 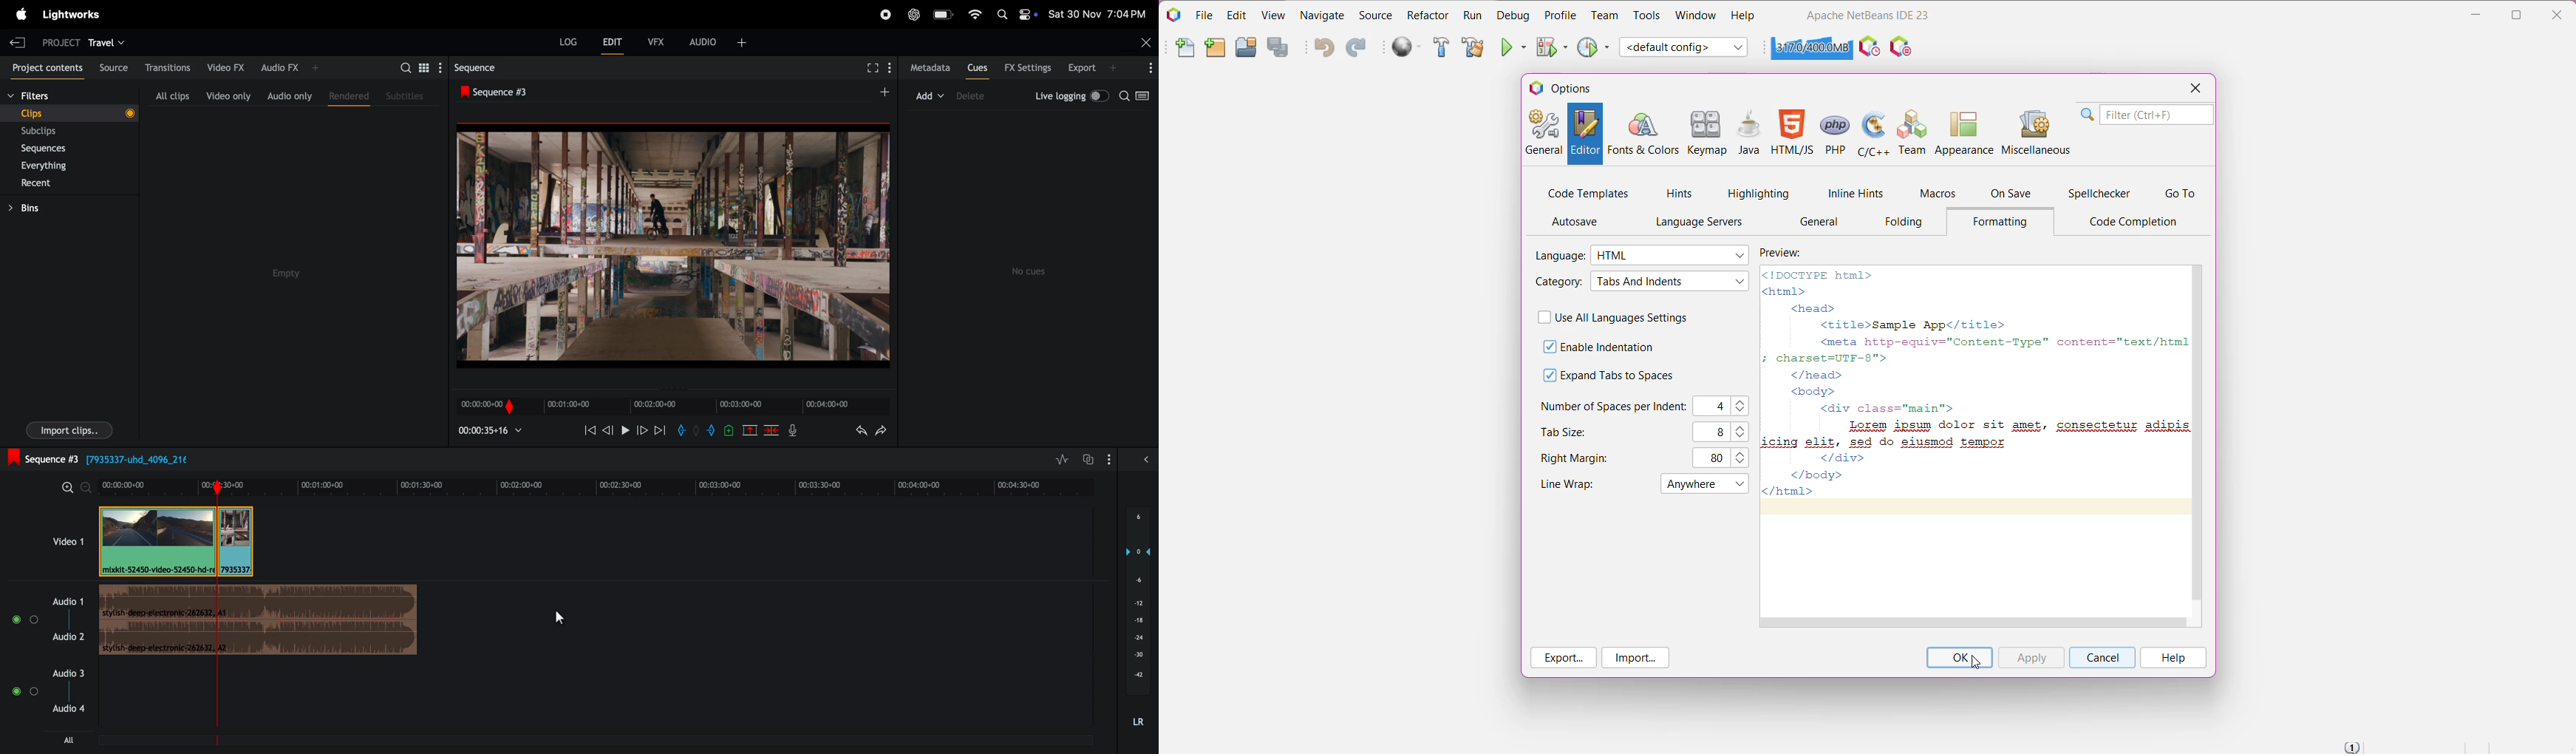 I want to click on clips, so click(x=68, y=112).